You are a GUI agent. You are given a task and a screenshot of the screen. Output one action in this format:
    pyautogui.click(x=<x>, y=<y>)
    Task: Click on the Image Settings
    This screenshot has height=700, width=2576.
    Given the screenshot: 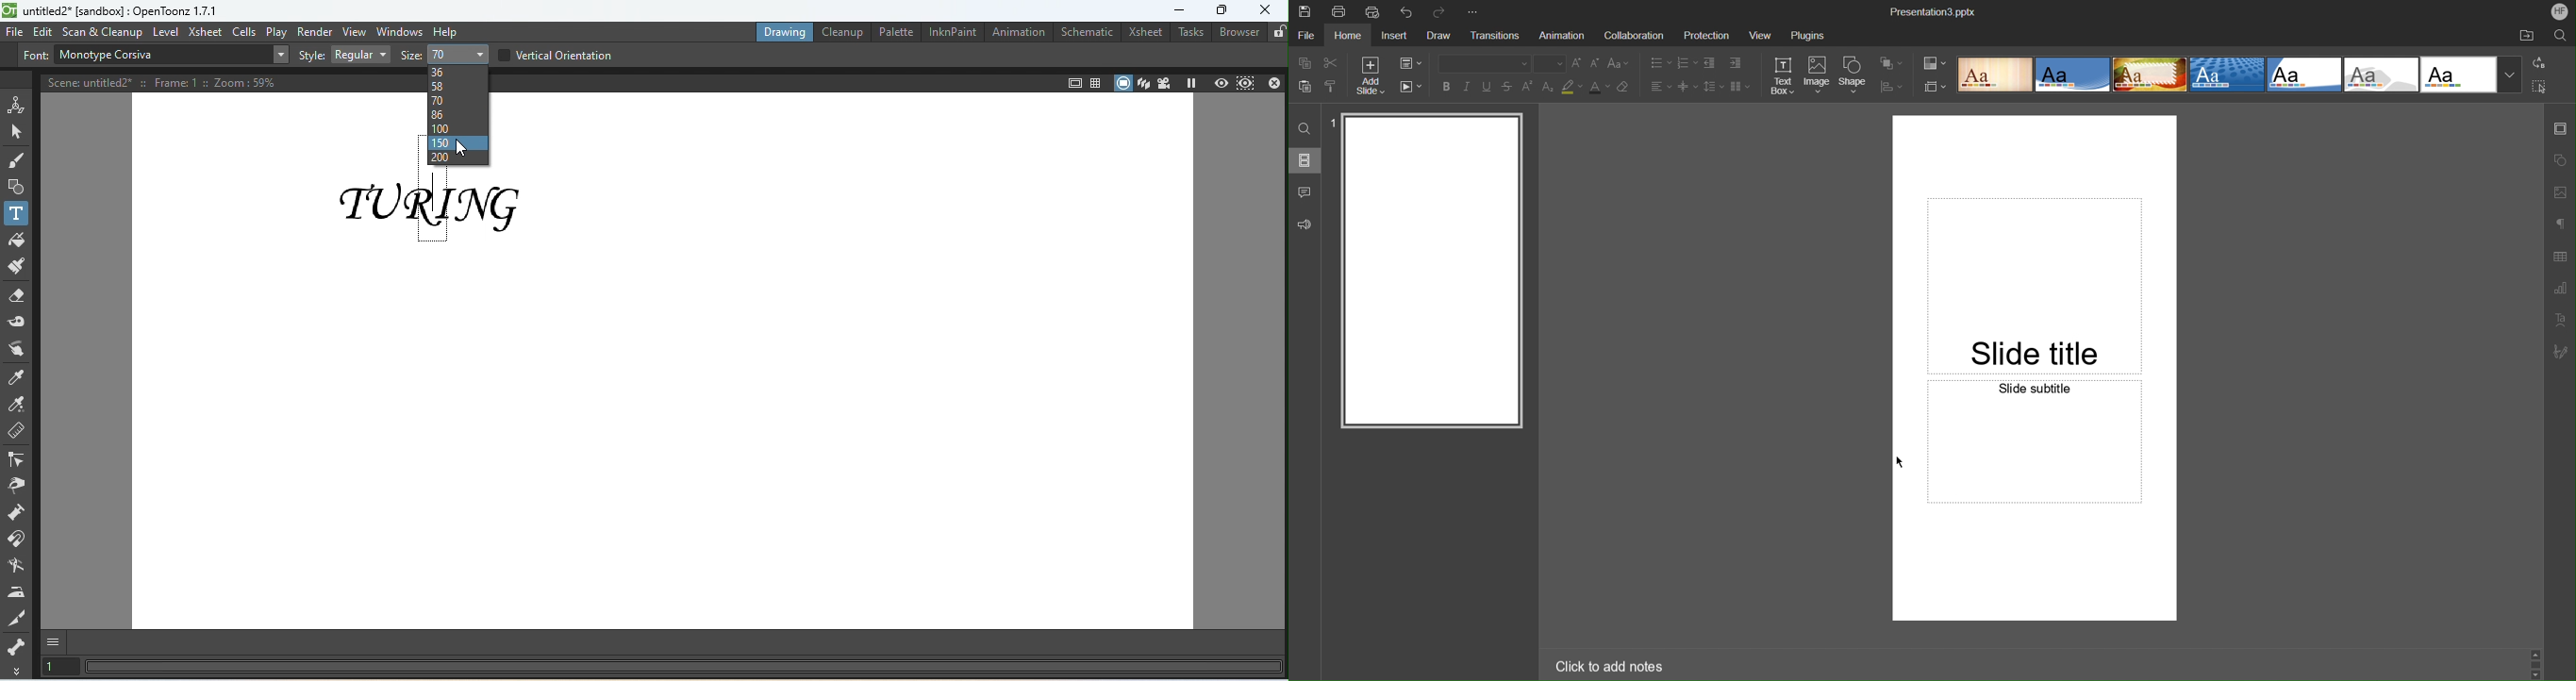 What is the action you would take?
    pyautogui.click(x=2561, y=191)
    